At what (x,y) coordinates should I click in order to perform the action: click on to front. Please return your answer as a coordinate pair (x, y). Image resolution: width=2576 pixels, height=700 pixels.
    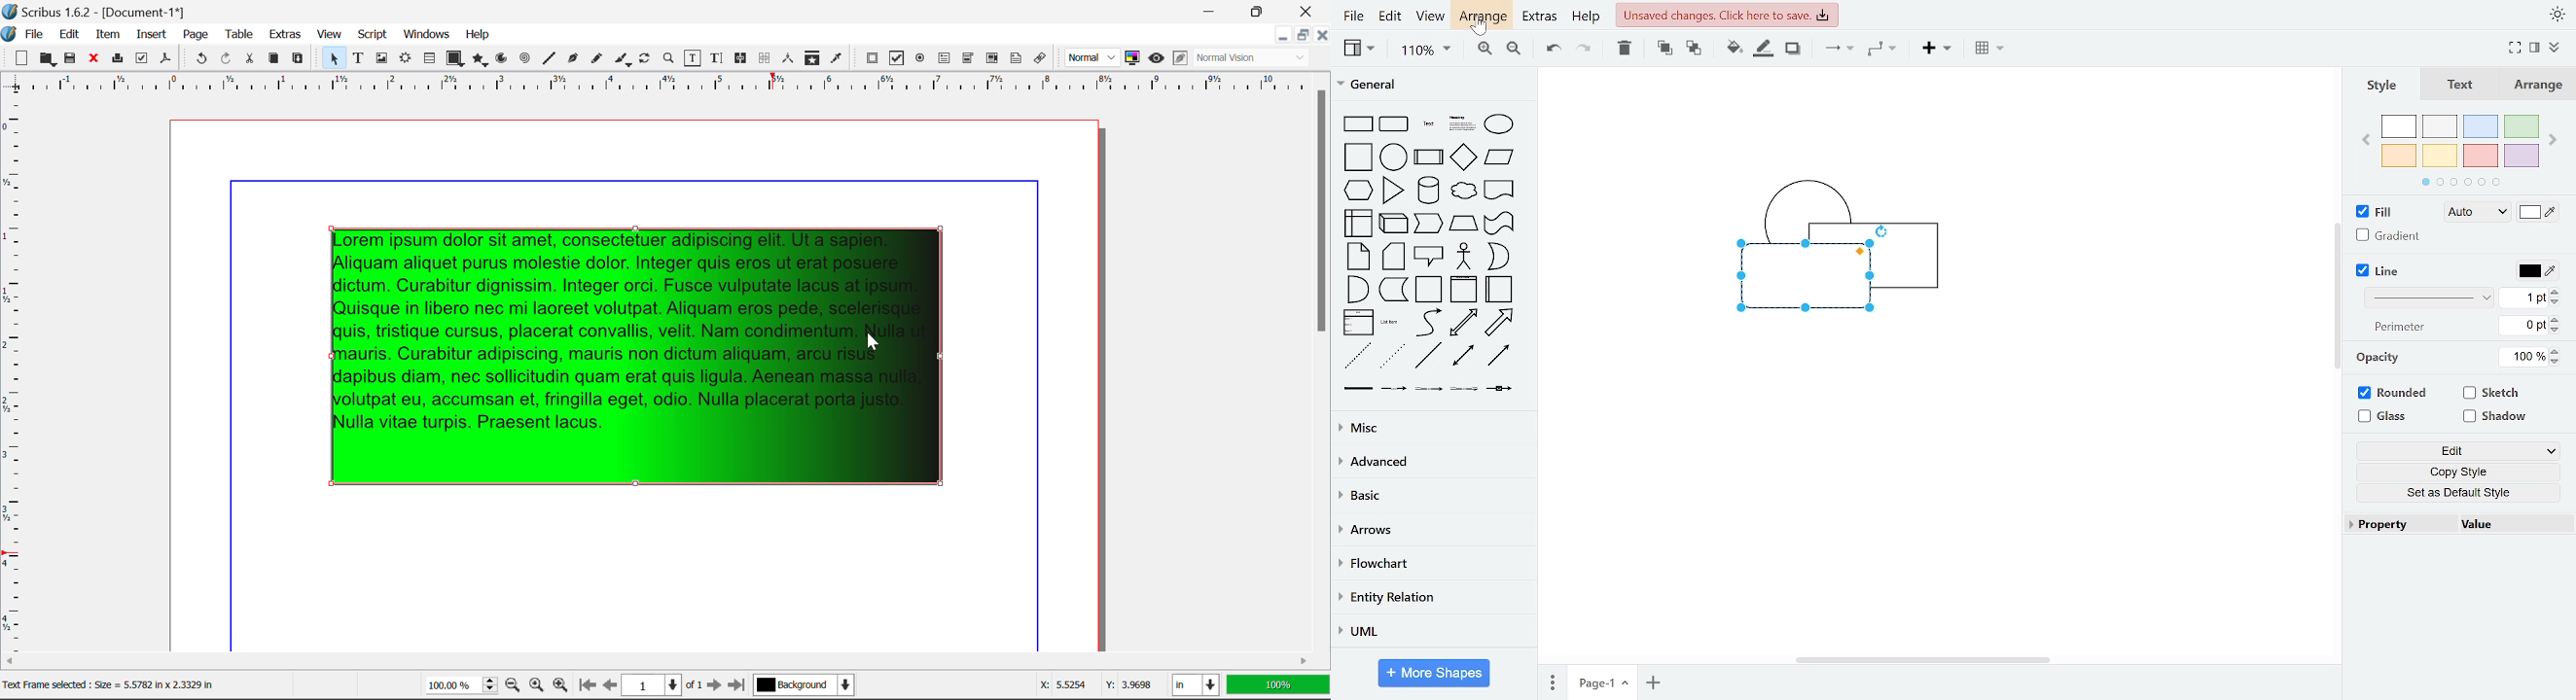
    Looking at the image, I should click on (1664, 51).